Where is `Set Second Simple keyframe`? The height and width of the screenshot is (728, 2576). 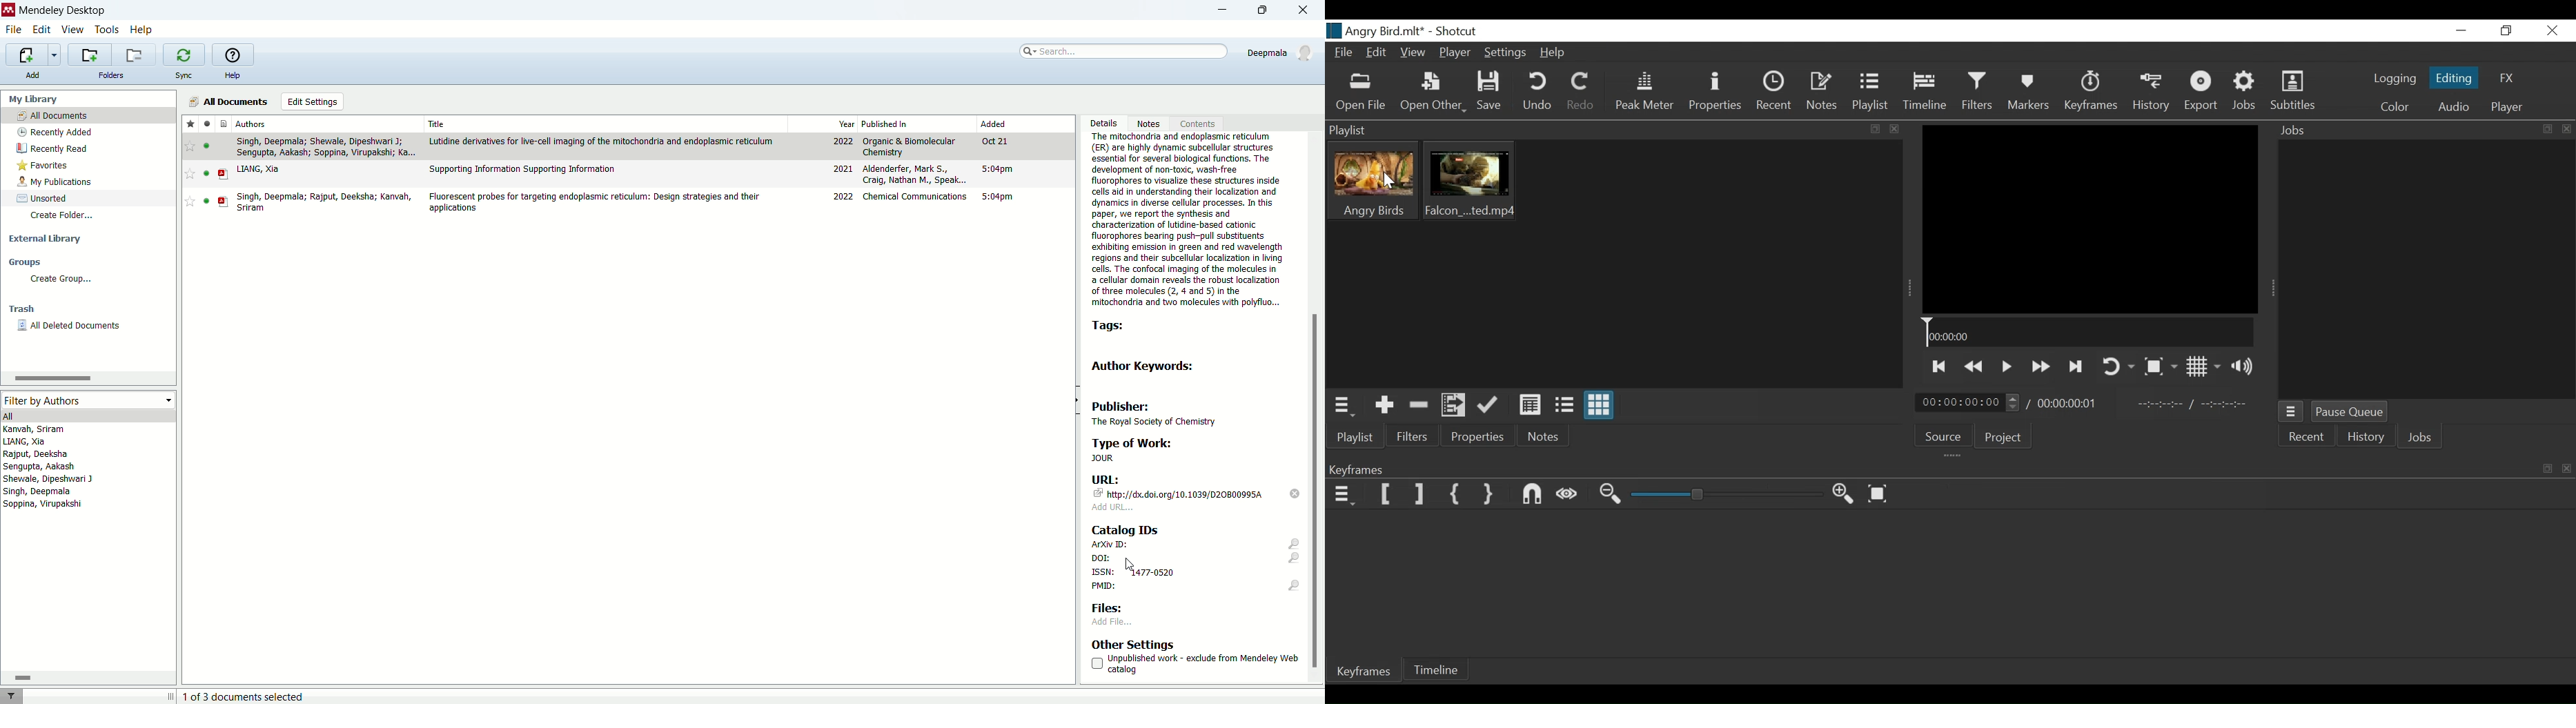
Set Second Simple keyframe is located at coordinates (1490, 495).